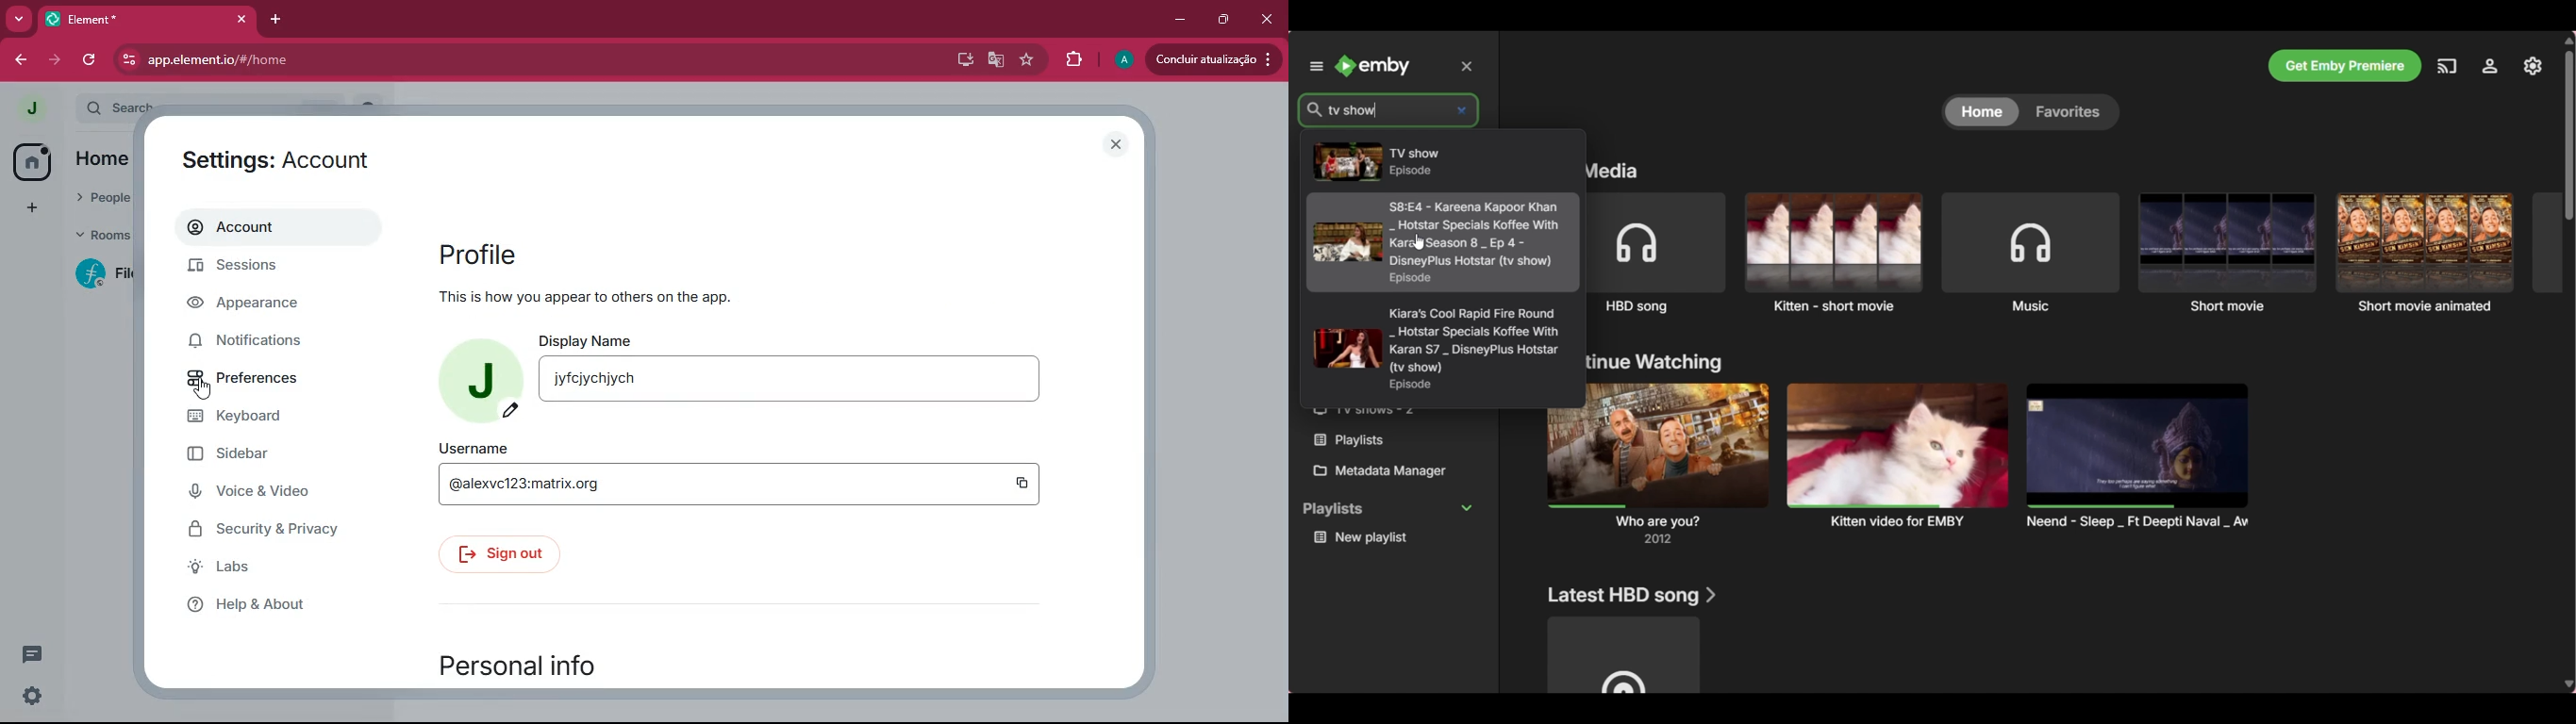 The image size is (2576, 728). What do you see at coordinates (15, 61) in the screenshot?
I see `back` at bounding box center [15, 61].